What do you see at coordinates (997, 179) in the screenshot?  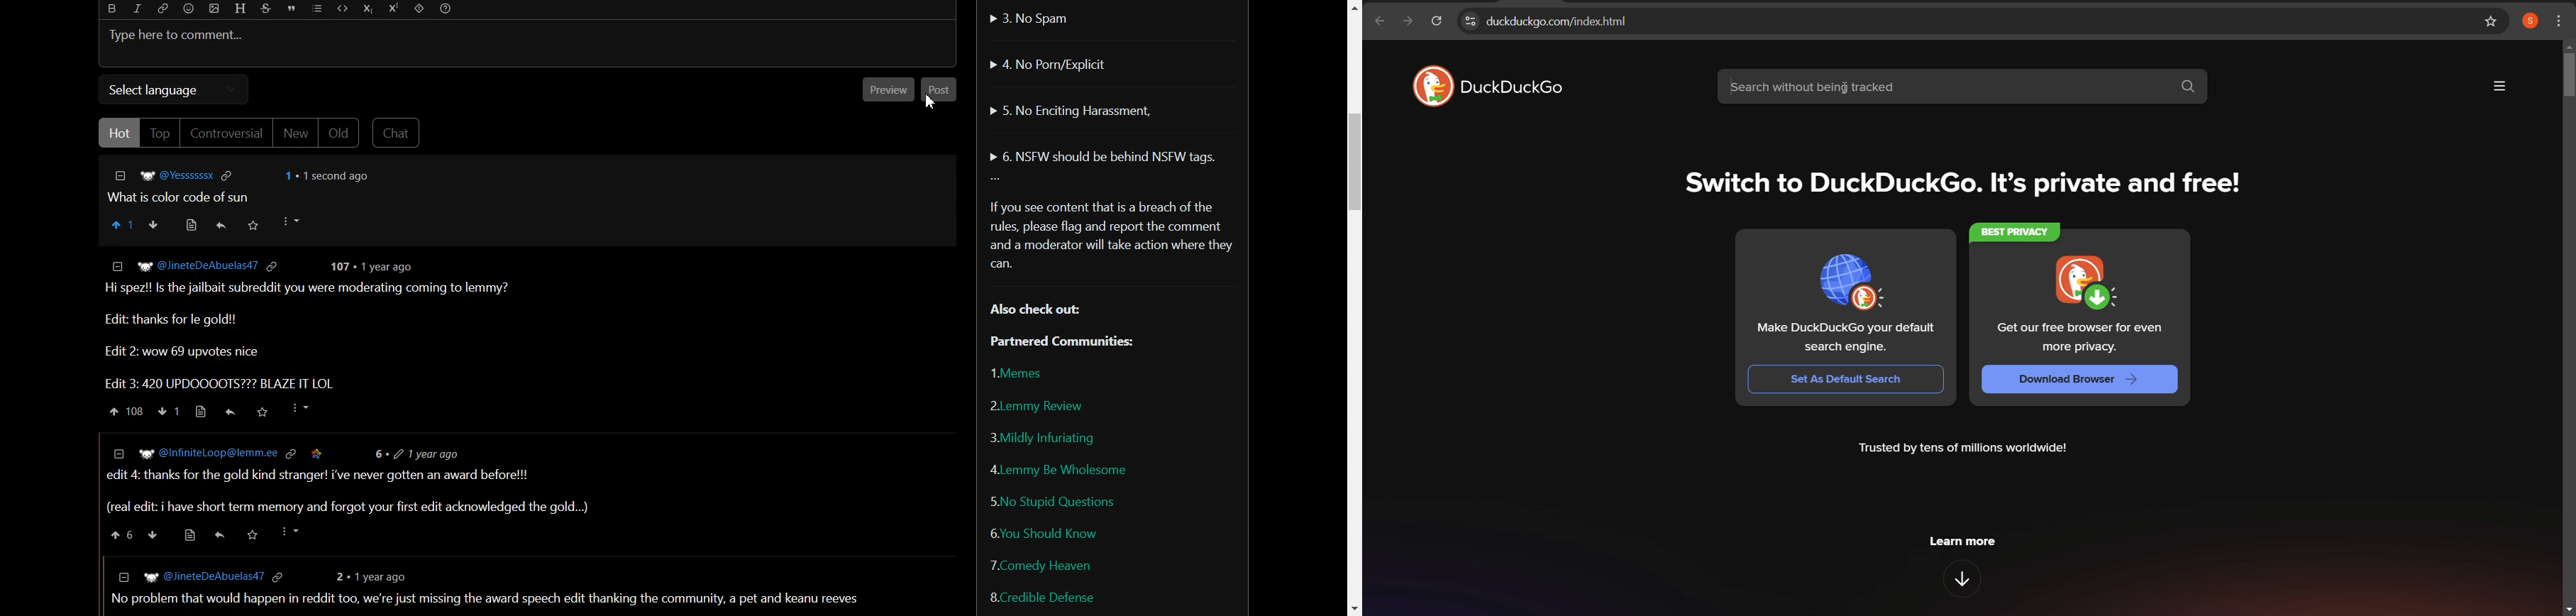 I see `More` at bounding box center [997, 179].